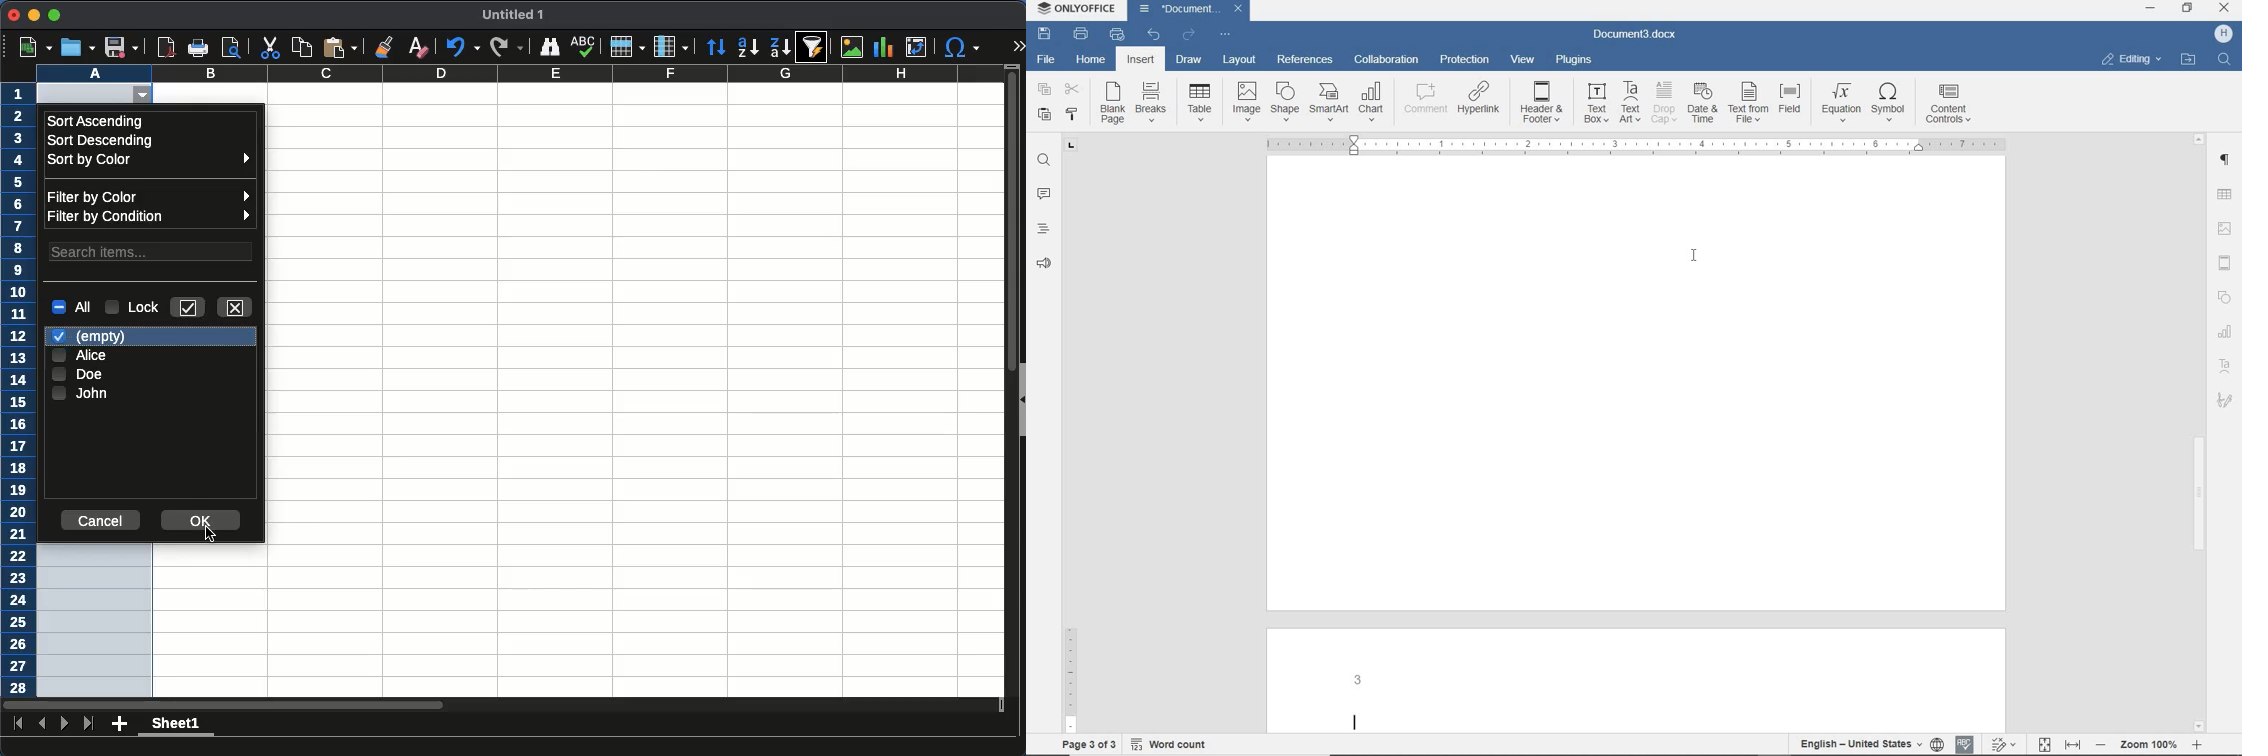 Image resolution: width=2268 pixels, height=756 pixels. What do you see at coordinates (2227, 193) in the screenshot?
I see `TABLE` at bounding box center [2227, 193].